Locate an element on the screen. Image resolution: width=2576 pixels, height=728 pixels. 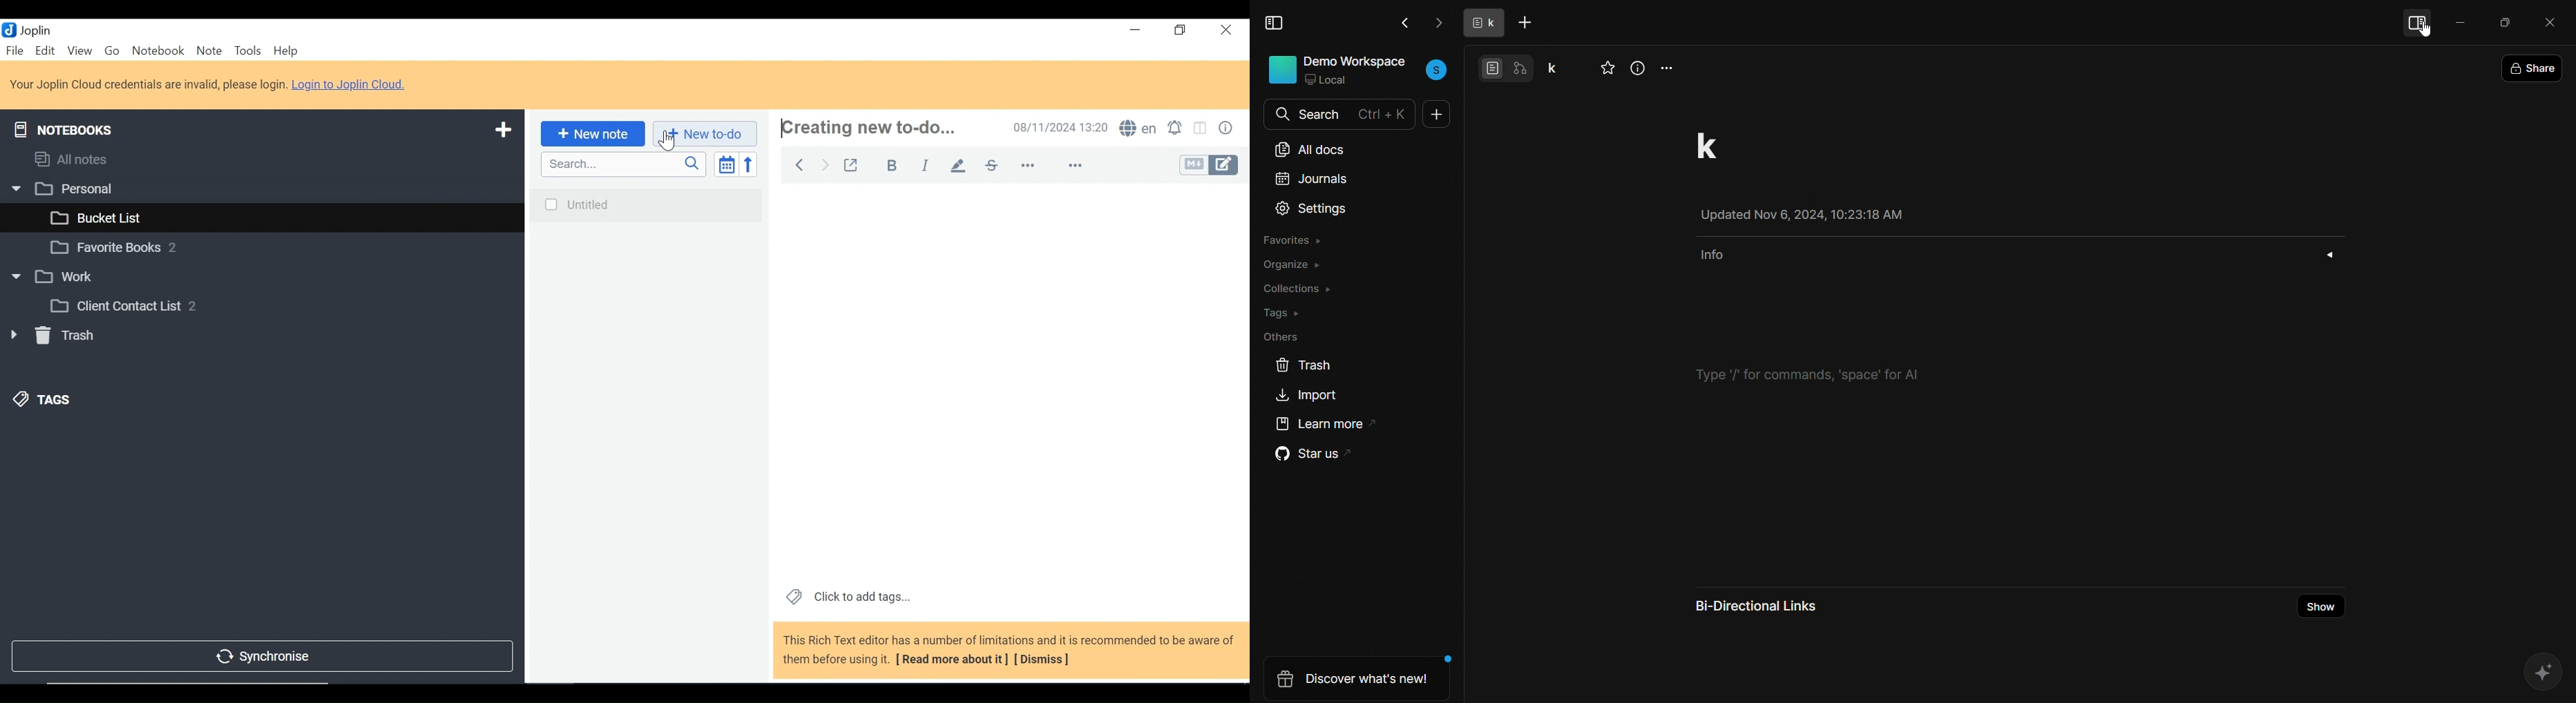
Note Properties is located at coordinates (1228, 128).